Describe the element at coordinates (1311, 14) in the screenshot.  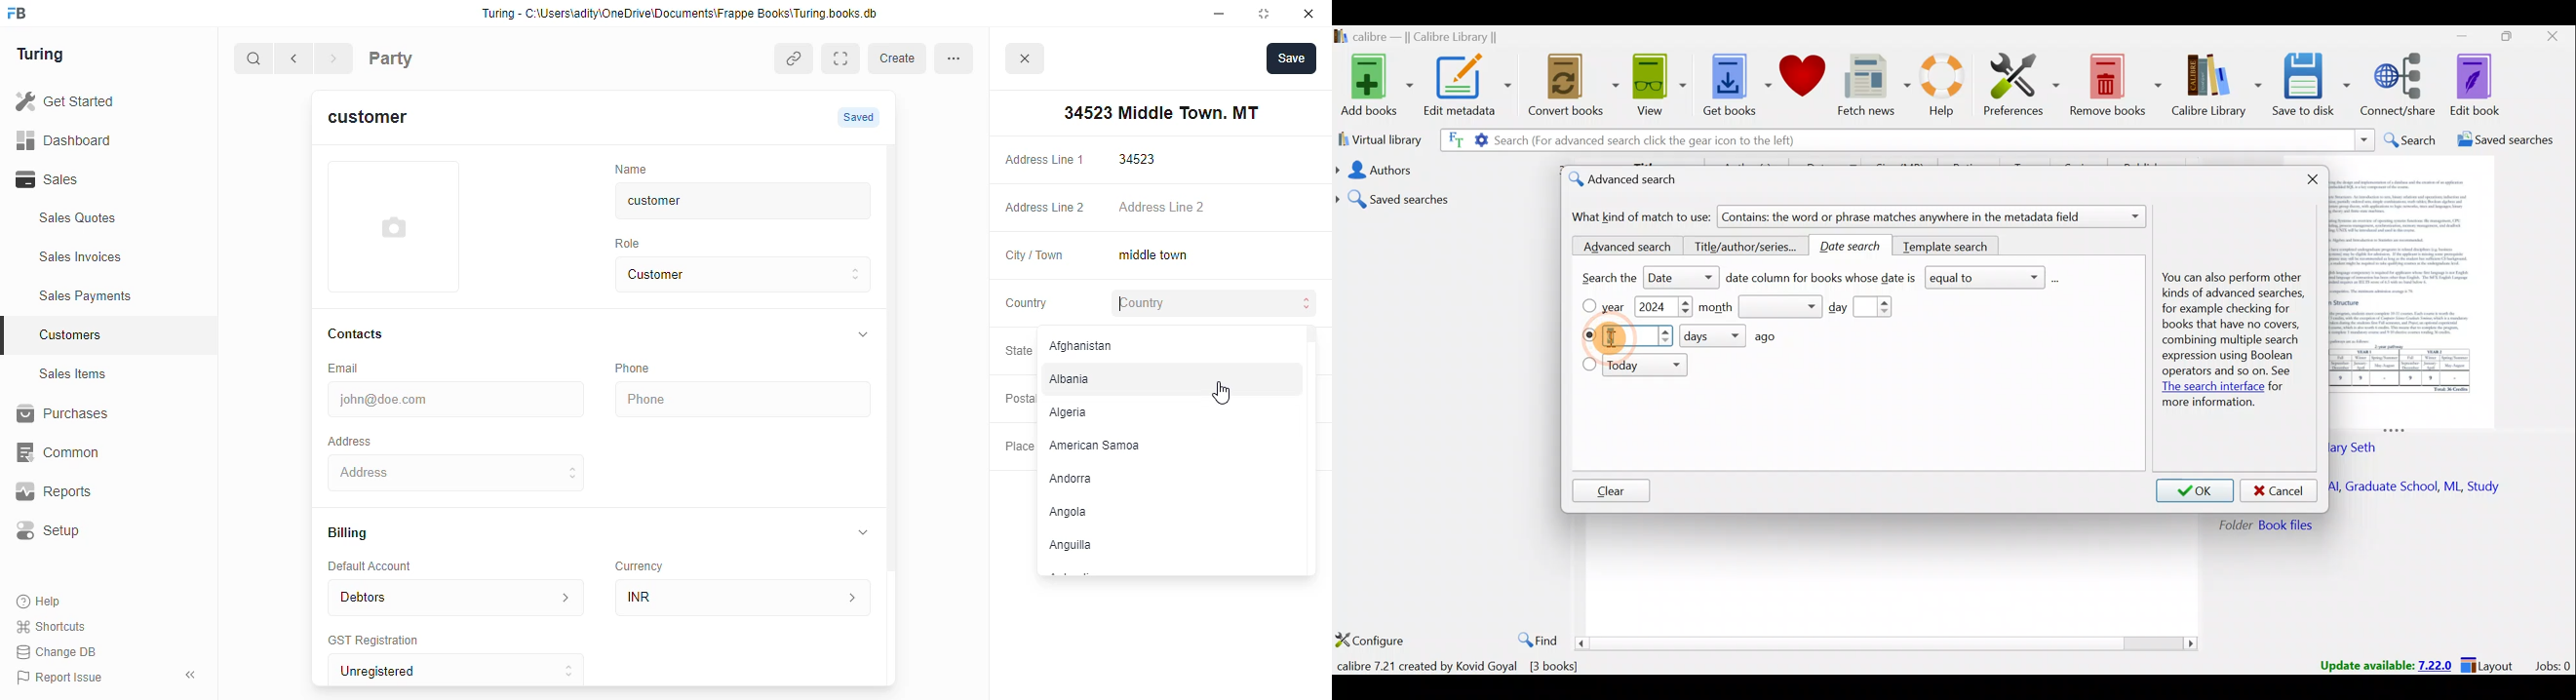
I see `close` at that location.